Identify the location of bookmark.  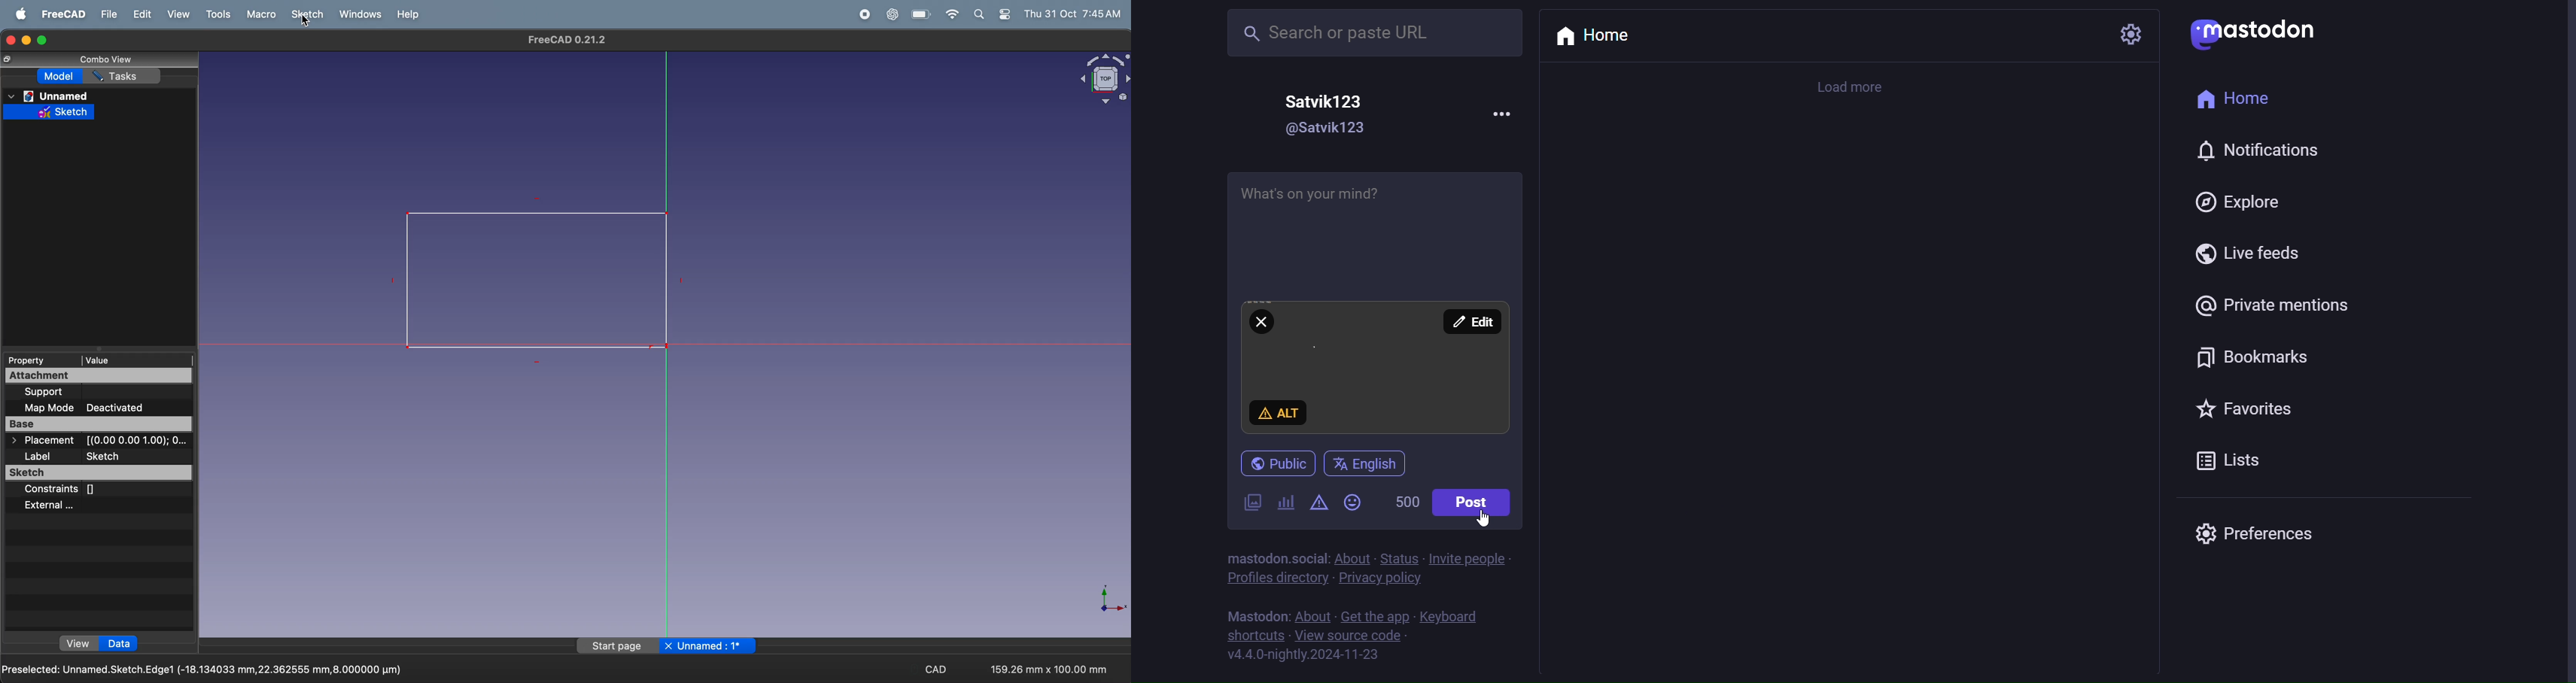
(2251, 360).